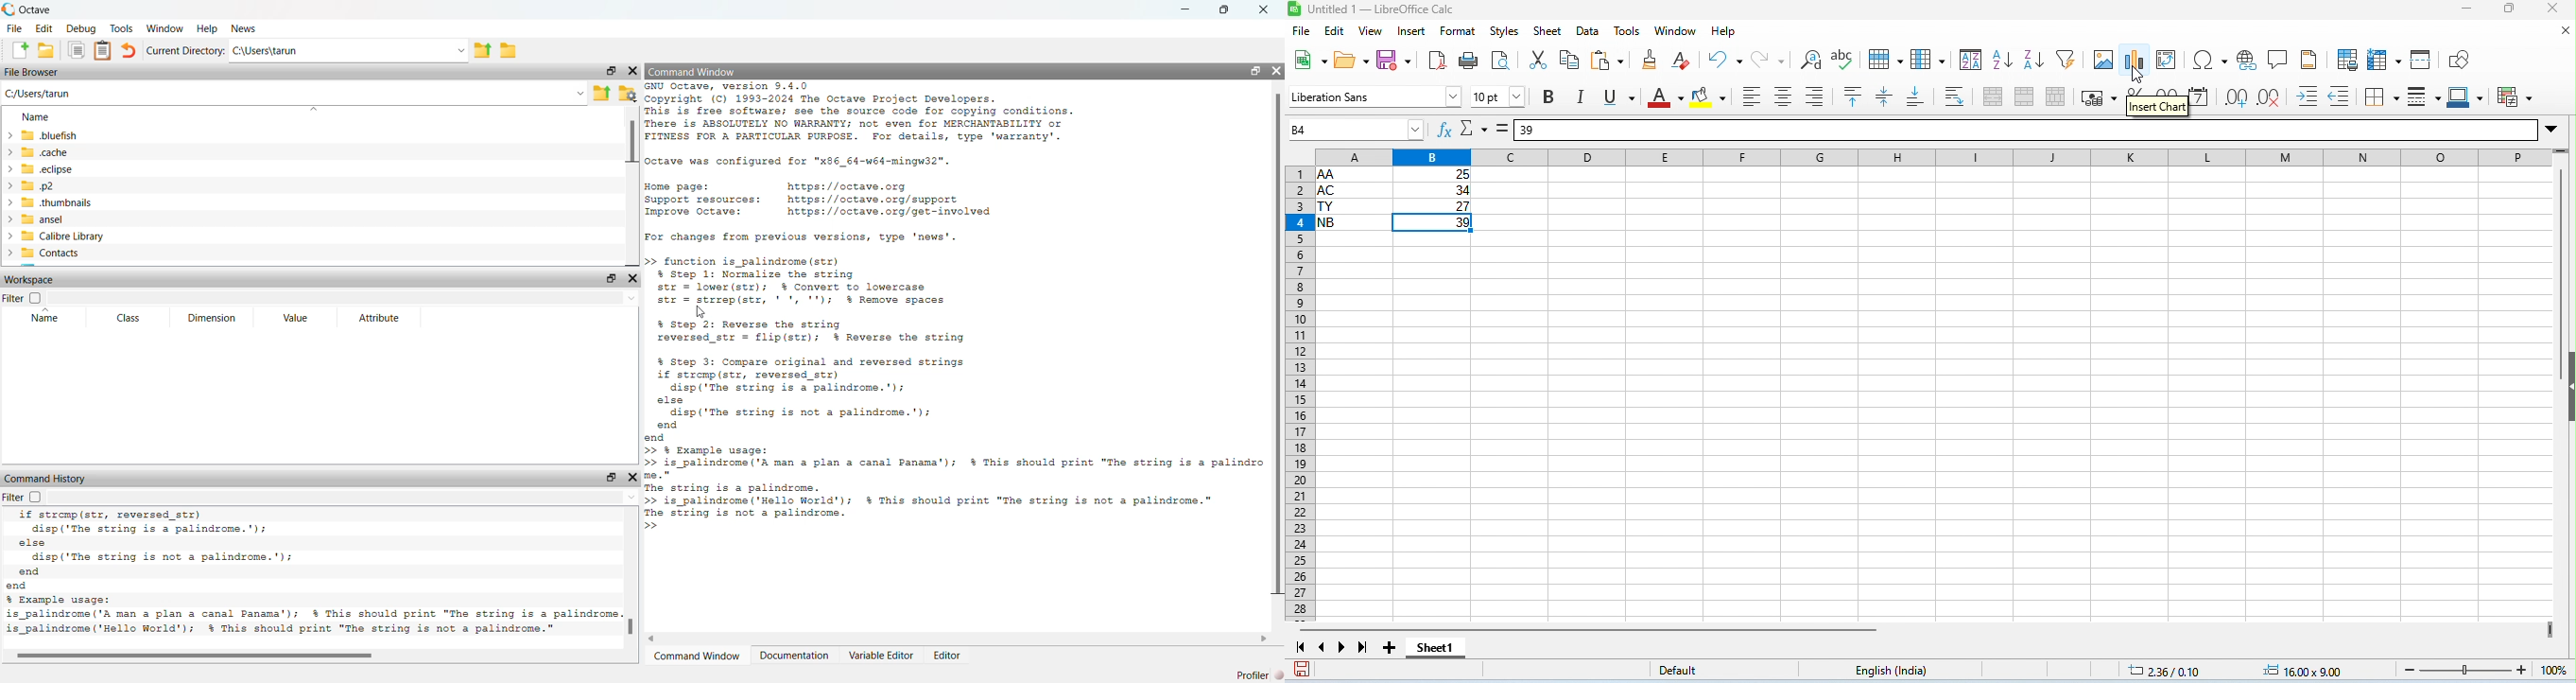 The width and height of the screenshot is (2576, 700). What do you see at coordinates (1470, 61) in the screenshot?
I see `print` at bounding box center [1470, 61].